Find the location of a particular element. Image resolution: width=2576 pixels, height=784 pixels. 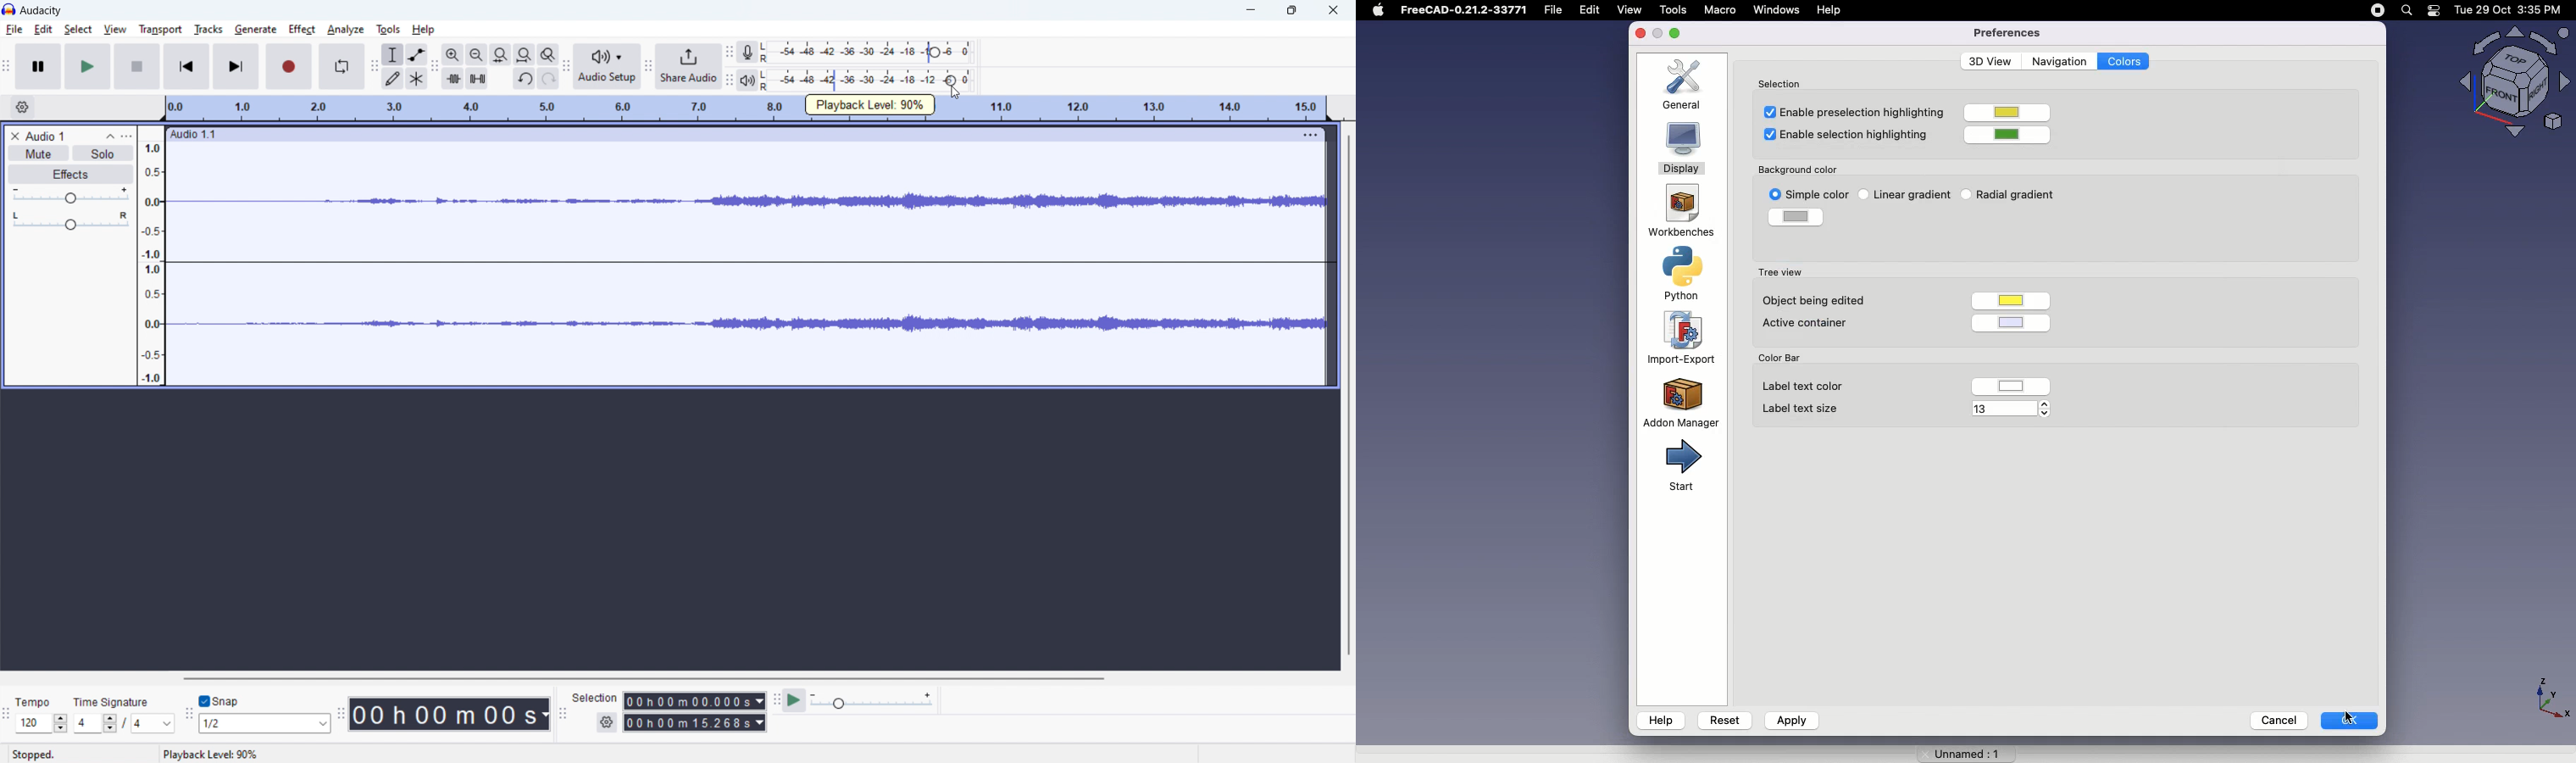

Unnamed 1 is located at coordinates (1960, 750).